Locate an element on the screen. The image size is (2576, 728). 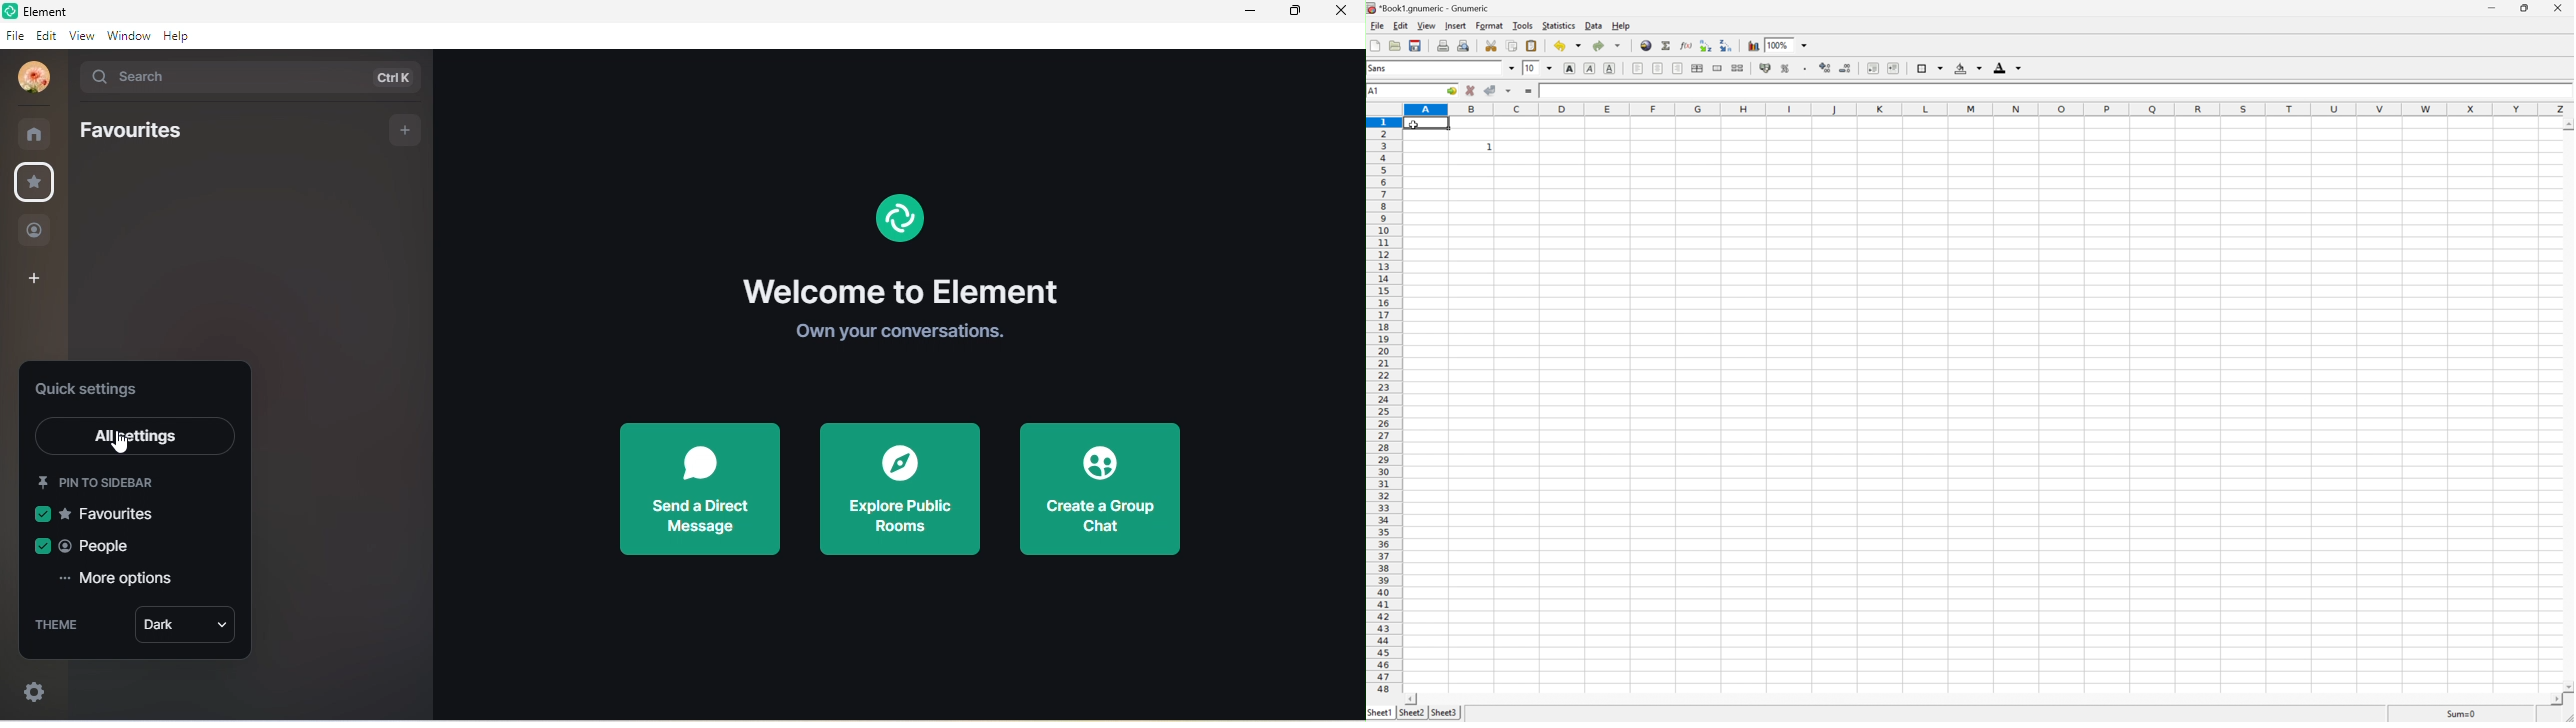
rooms is located at coordinates (35, 133).